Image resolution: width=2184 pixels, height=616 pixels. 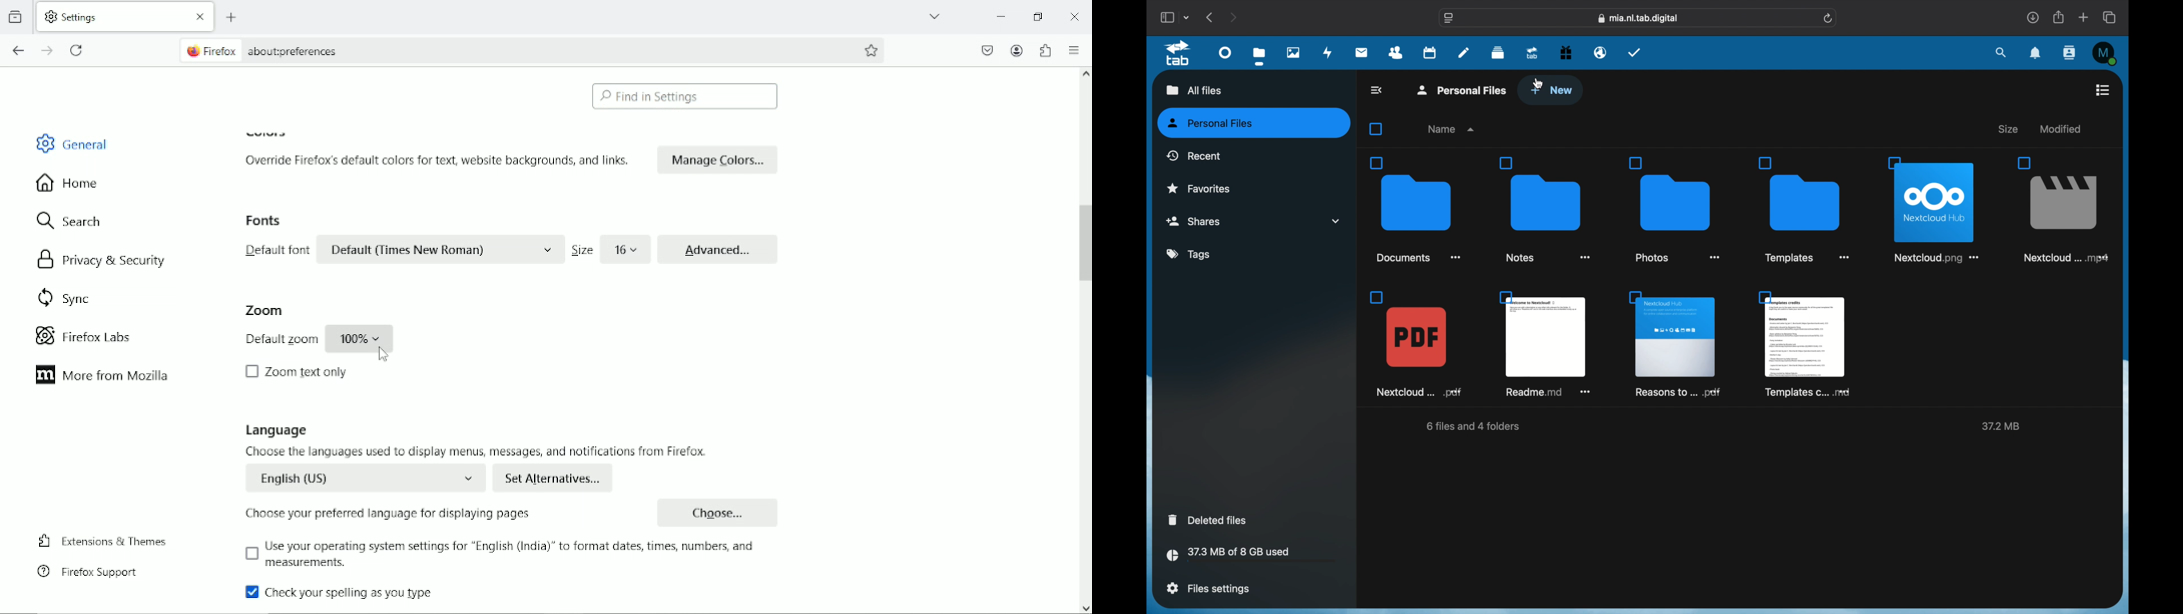 I want to click on email, so click(x=1601, y=53).